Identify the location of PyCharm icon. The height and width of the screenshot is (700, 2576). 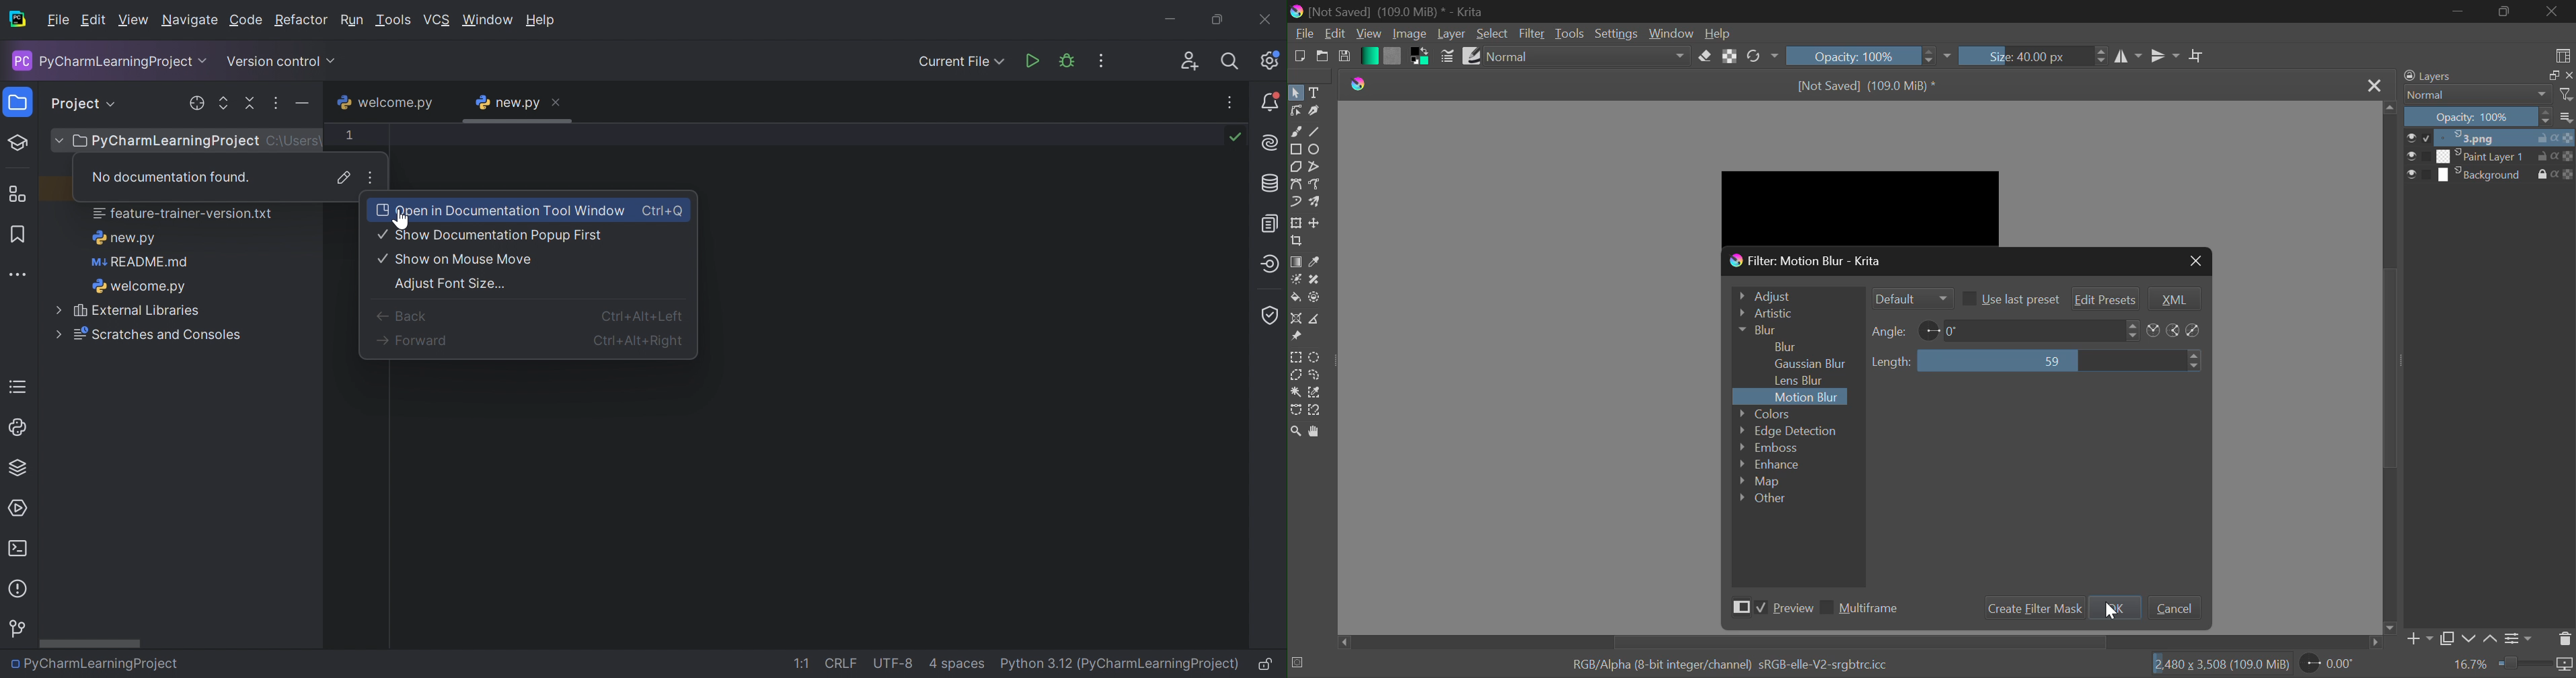
(17, 20).